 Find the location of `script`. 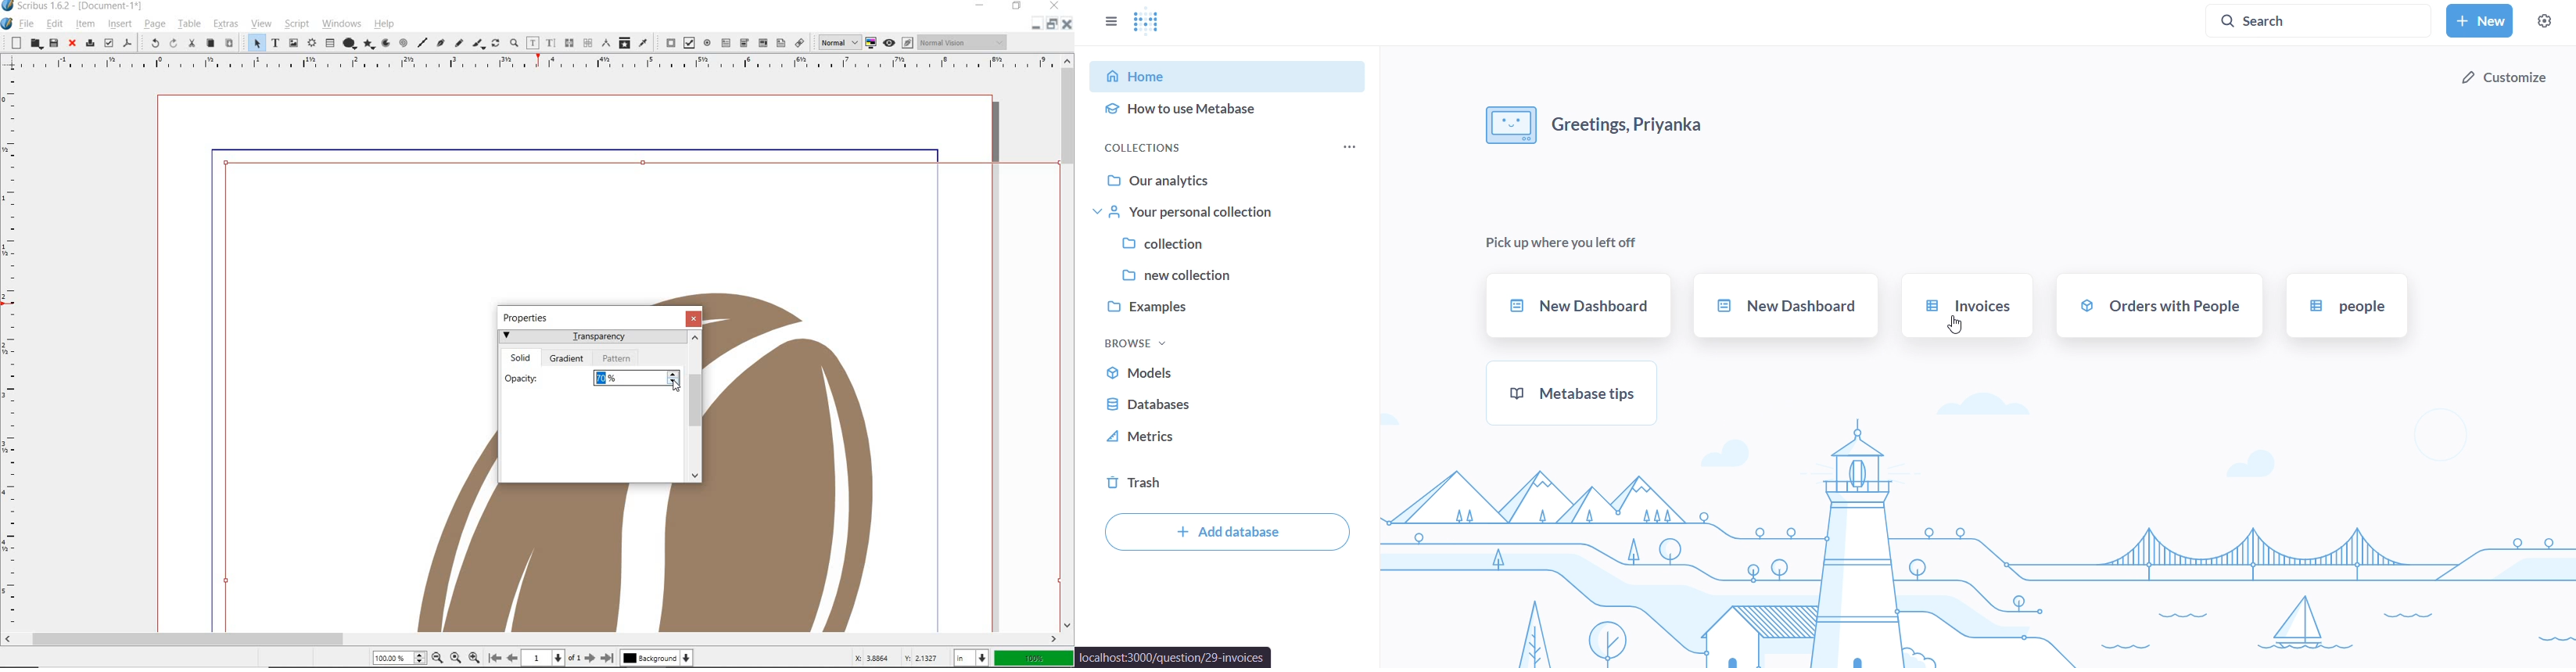

script is located at coordinates (296, 24).